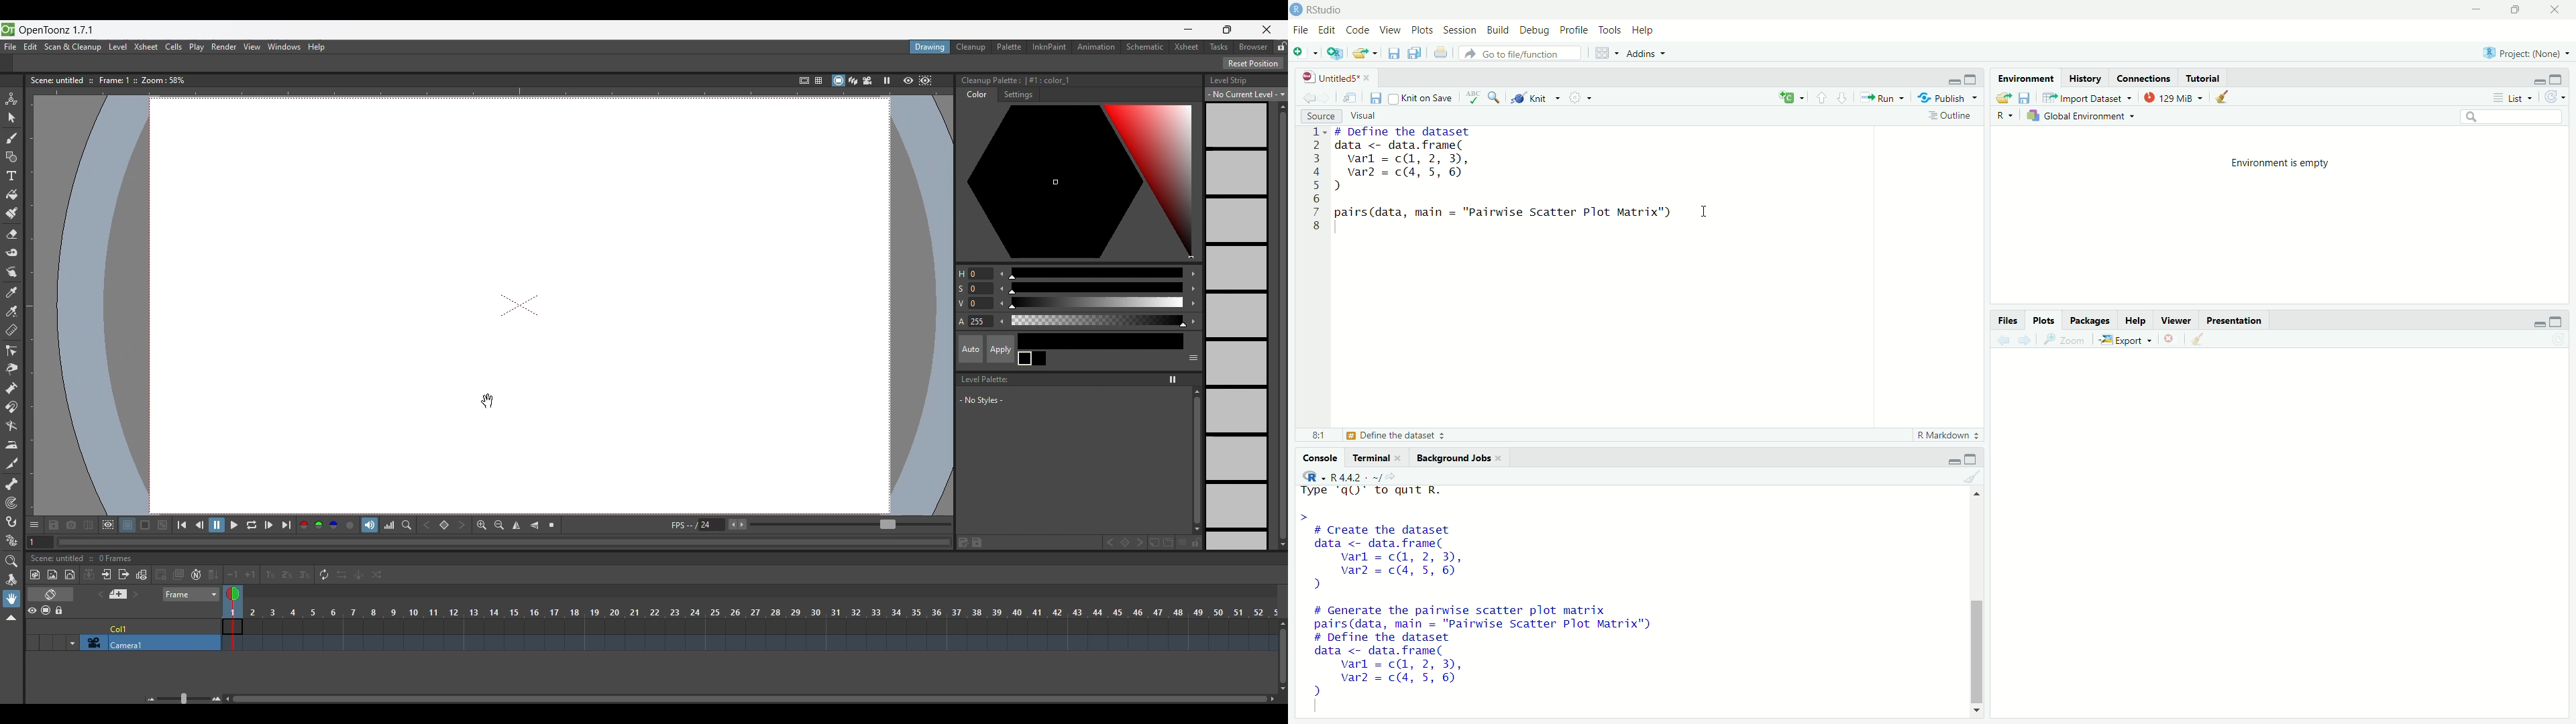 The image size is (2576, 728). Describe the element at coordinates (1536, 98) in the screenshot. I see `Knit` at that location.